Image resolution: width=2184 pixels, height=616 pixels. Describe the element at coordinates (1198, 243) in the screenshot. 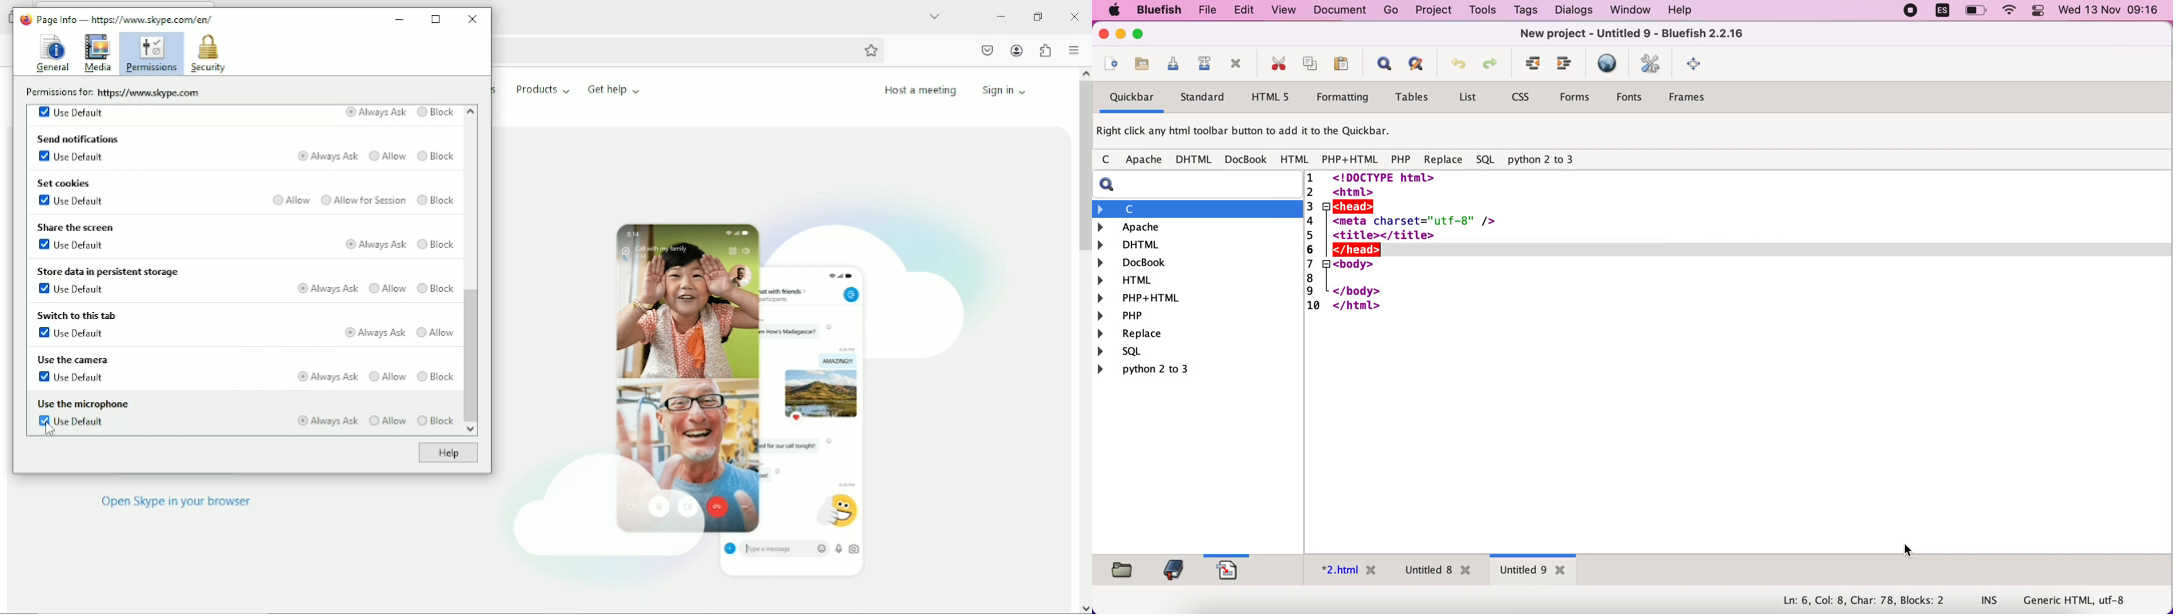

I see `dhtml` at that location.